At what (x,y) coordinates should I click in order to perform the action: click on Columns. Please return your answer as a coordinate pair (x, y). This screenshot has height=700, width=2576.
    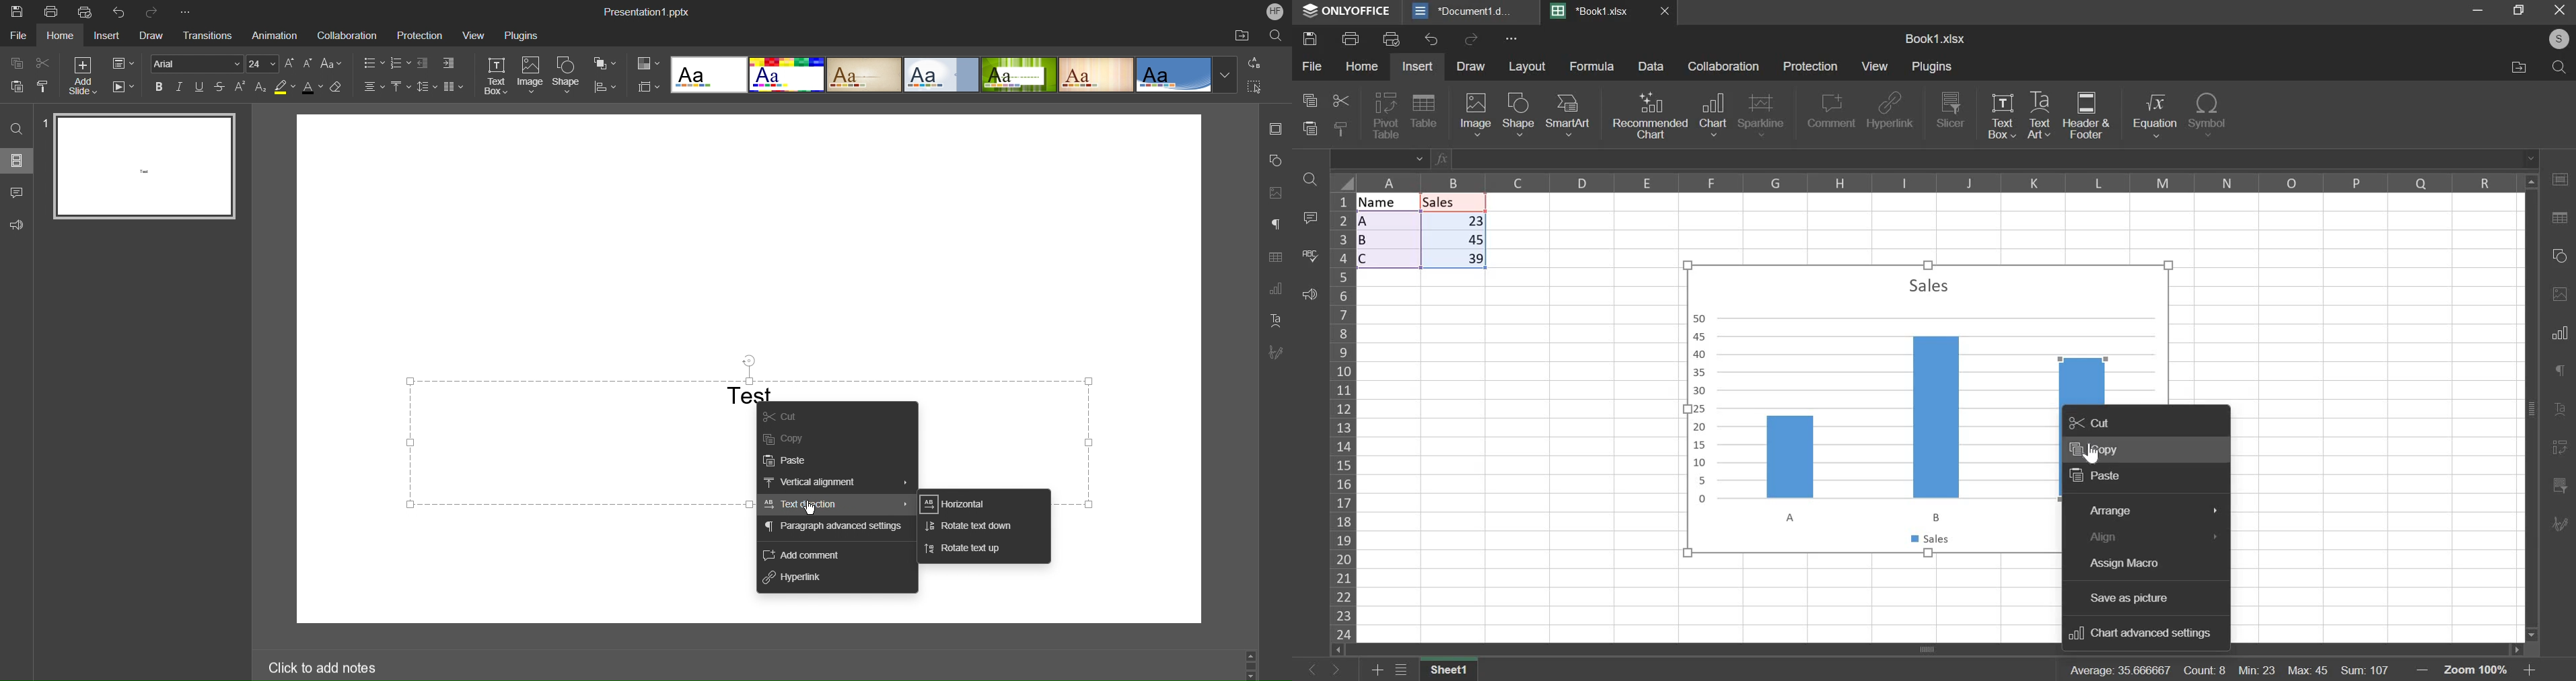
    Looking at the image, I should click on (453, 88).